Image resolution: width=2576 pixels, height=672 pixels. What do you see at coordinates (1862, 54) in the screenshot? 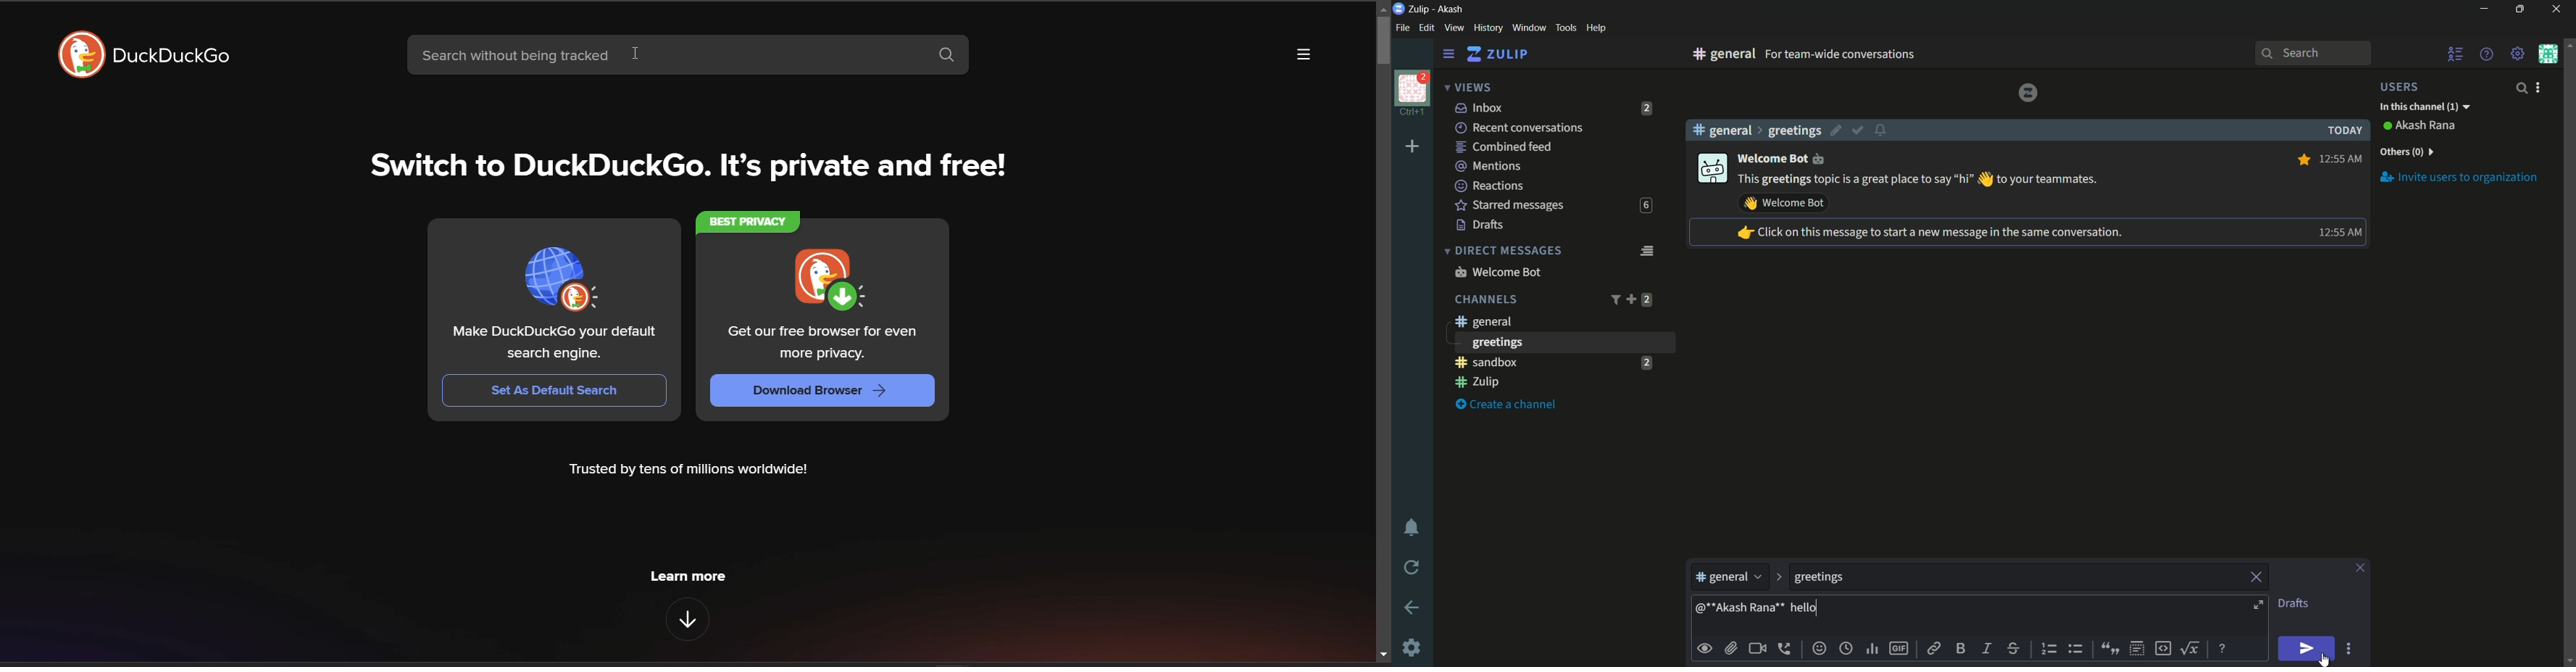
I see `# general for team wide conversations` at bounding box center [1862, 54].